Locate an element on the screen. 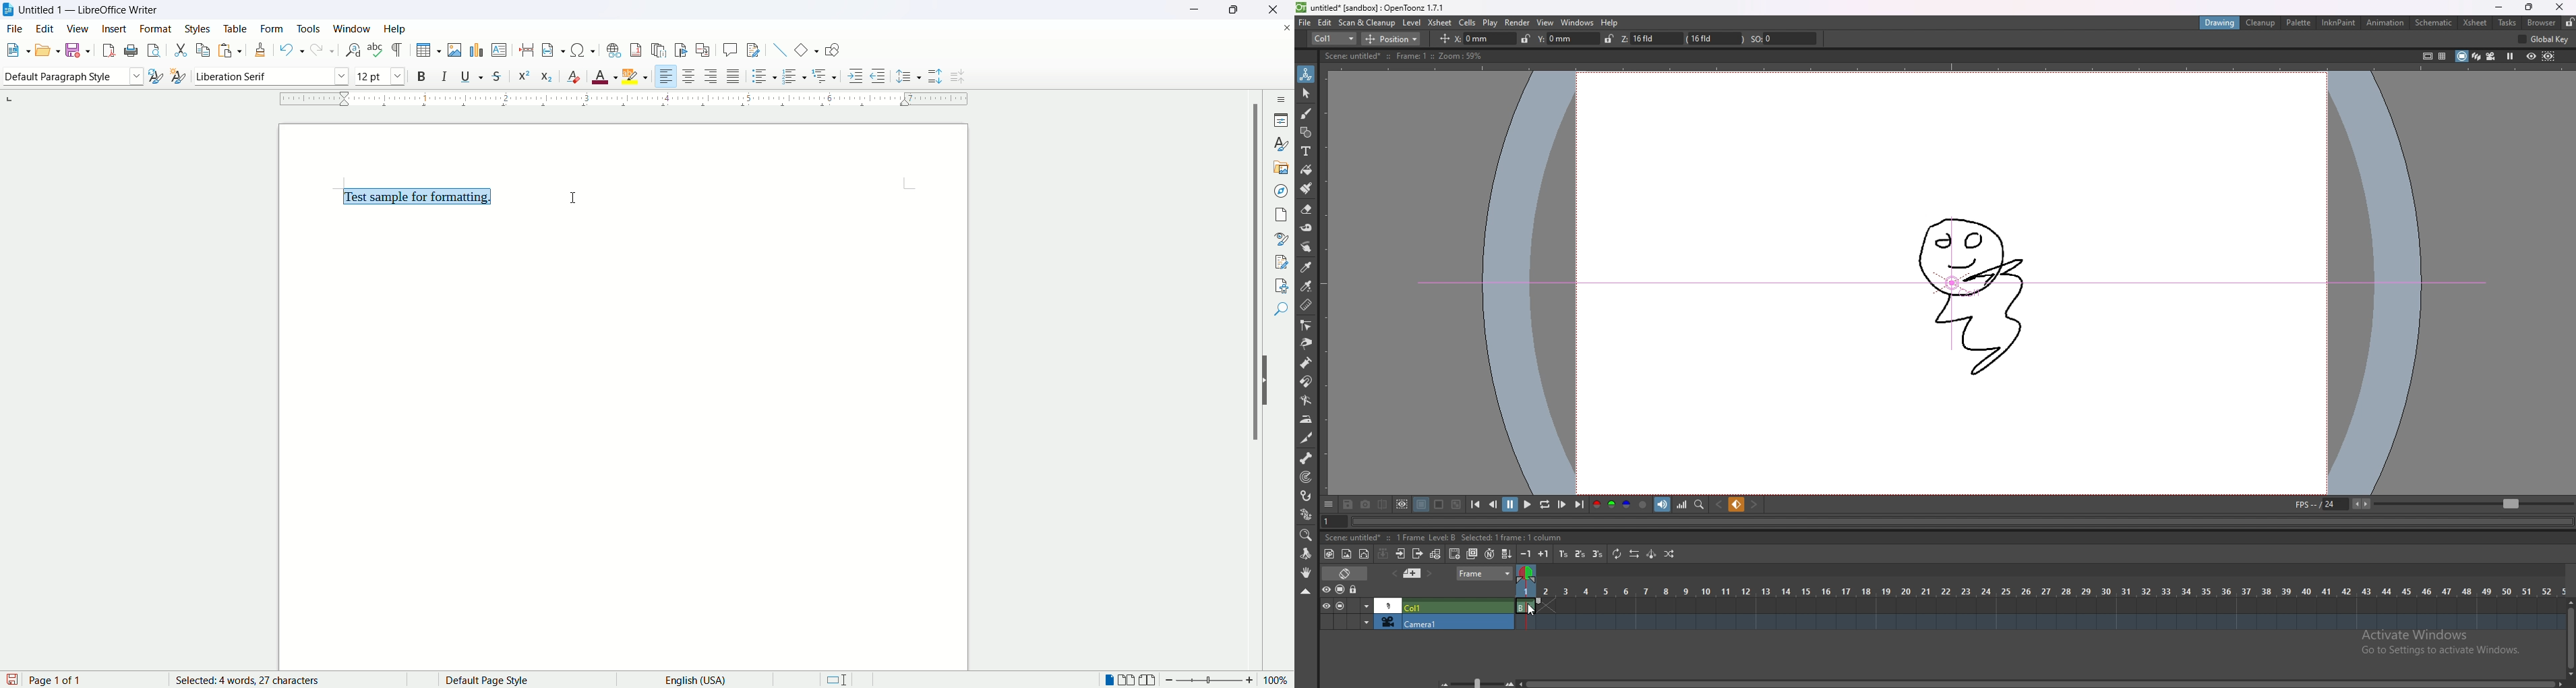 The height and width of the screenshot is (700, 2576). lock is located at coordinates (1521, 38).